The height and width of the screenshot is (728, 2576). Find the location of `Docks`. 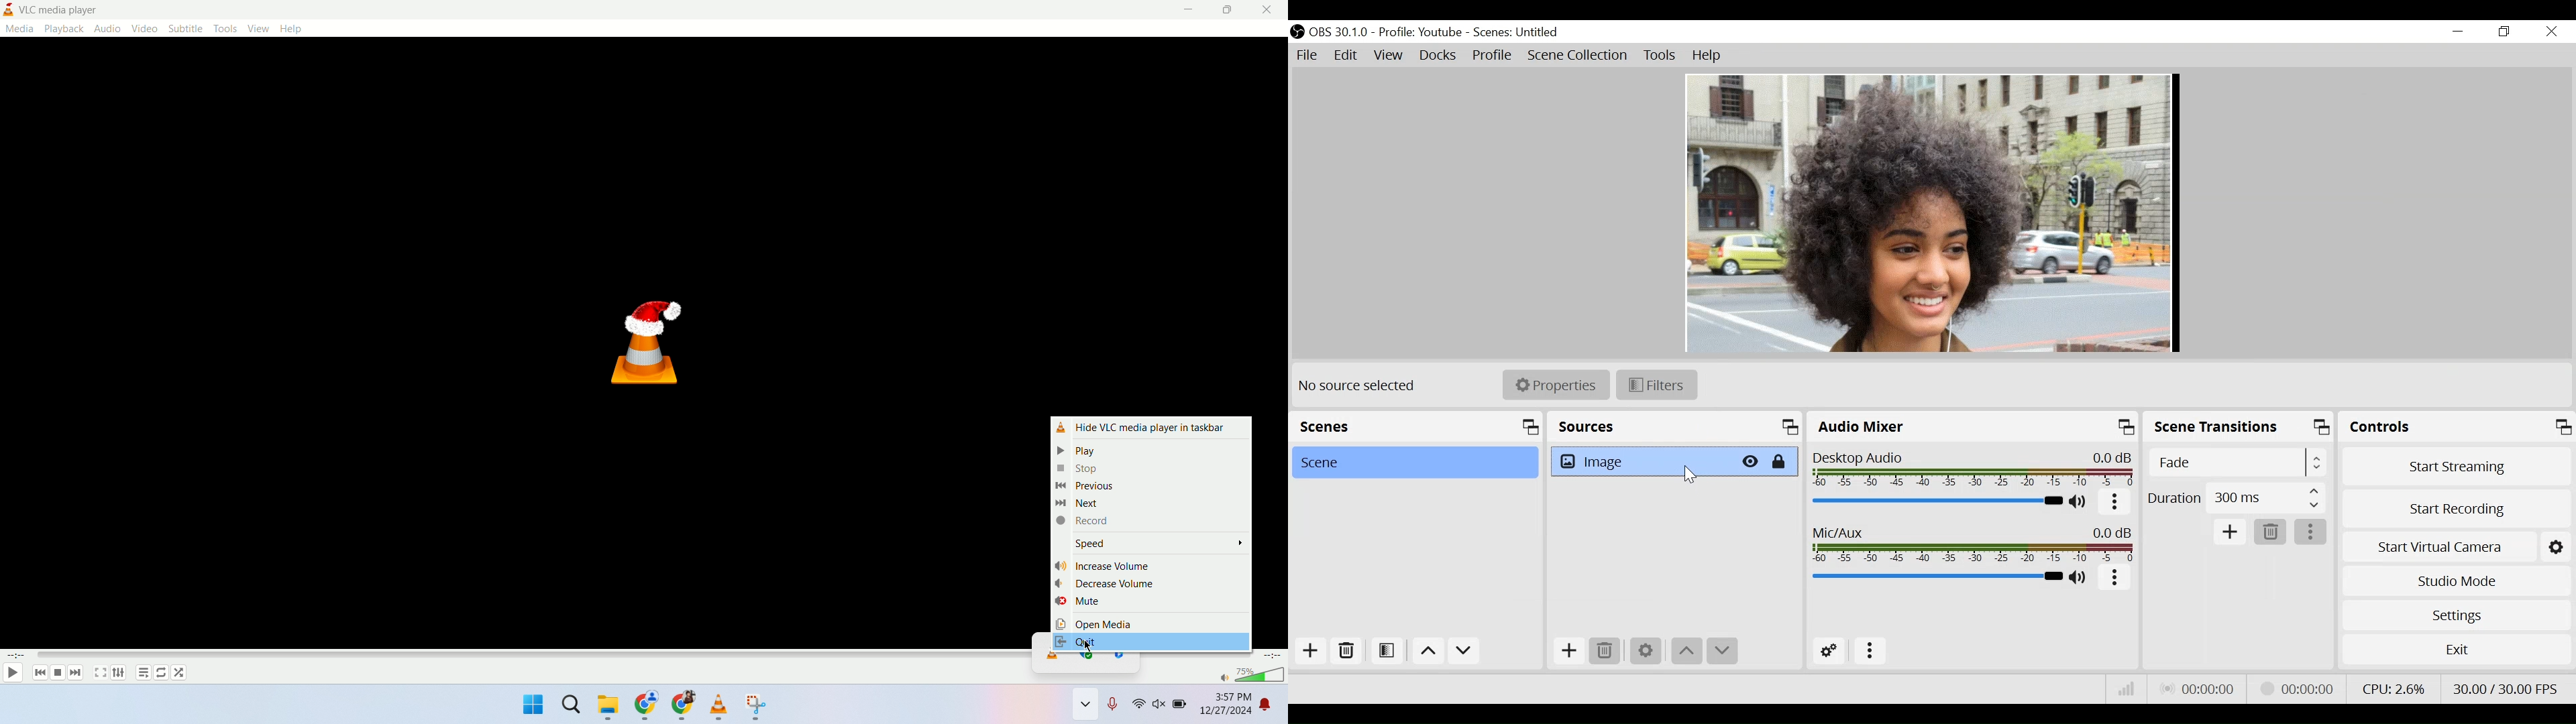

Docks is located at coordinates (1438, 56).